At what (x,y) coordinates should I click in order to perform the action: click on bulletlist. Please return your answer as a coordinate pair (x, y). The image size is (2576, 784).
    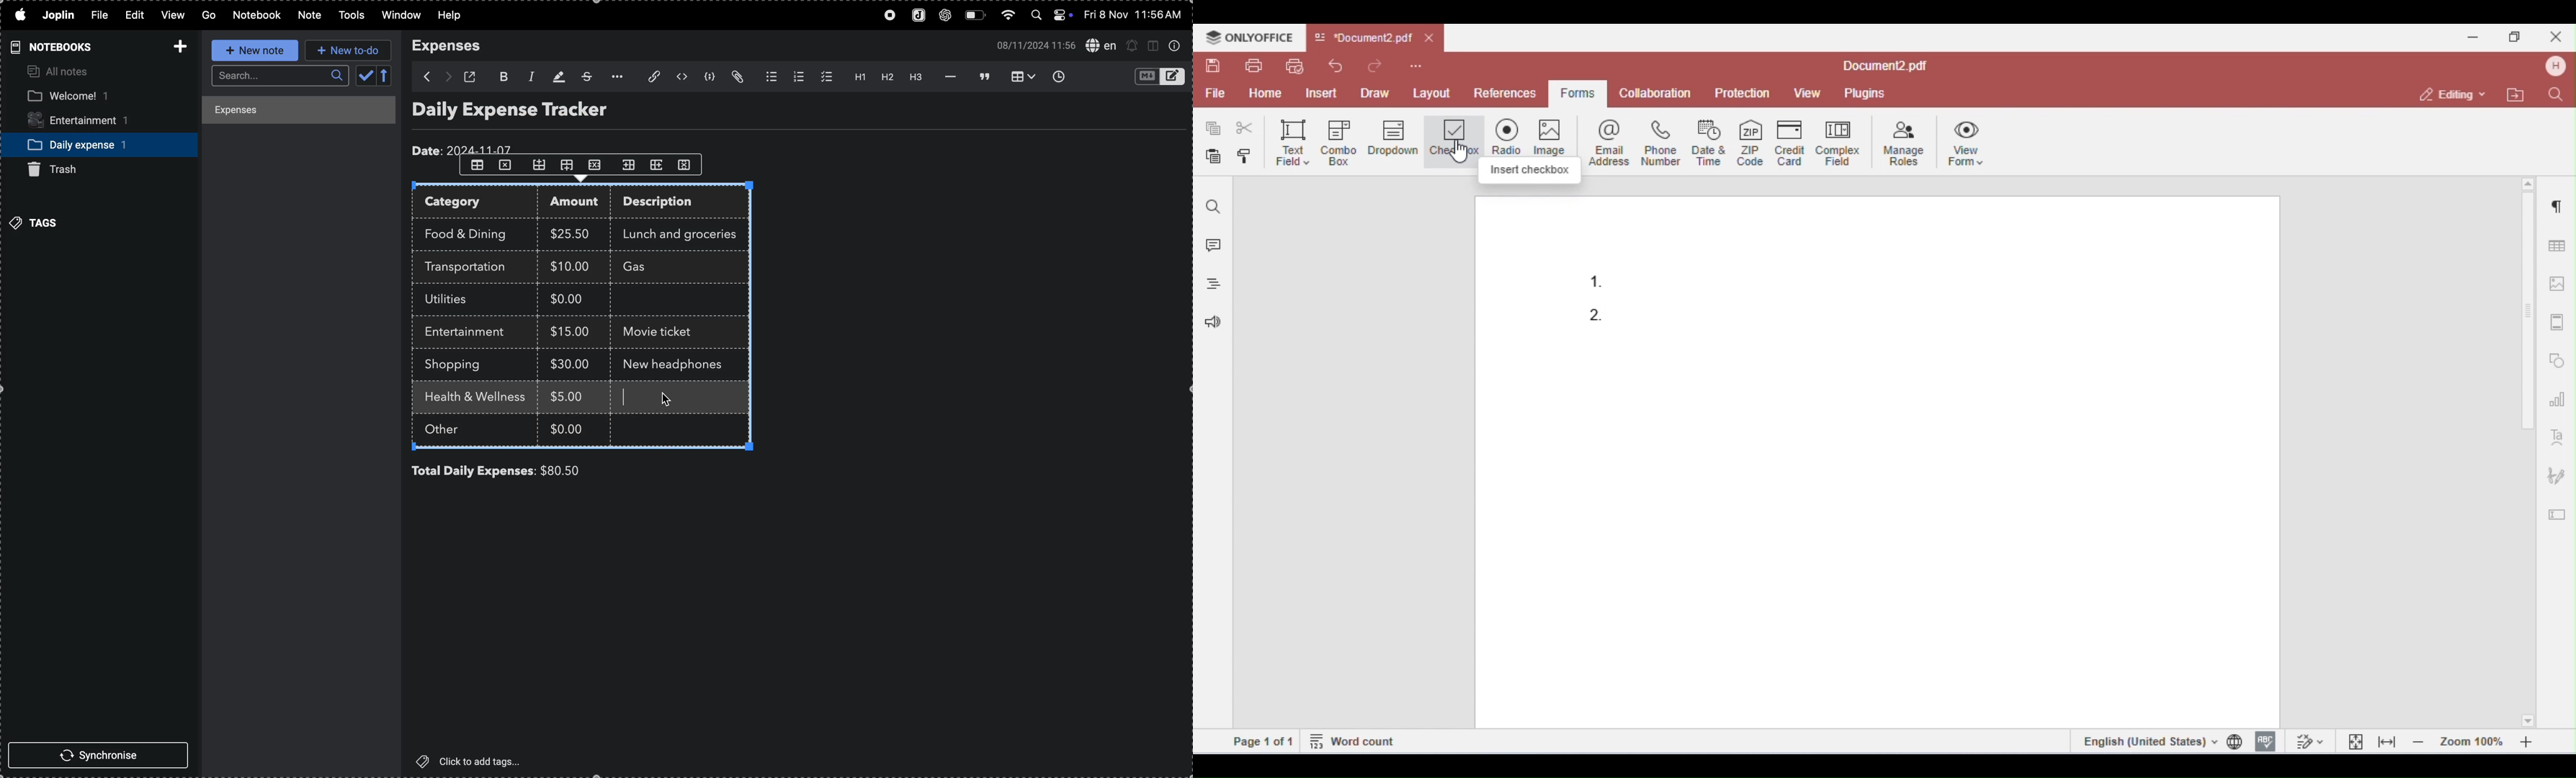
    Looking at the image, I should click on (769, 77).